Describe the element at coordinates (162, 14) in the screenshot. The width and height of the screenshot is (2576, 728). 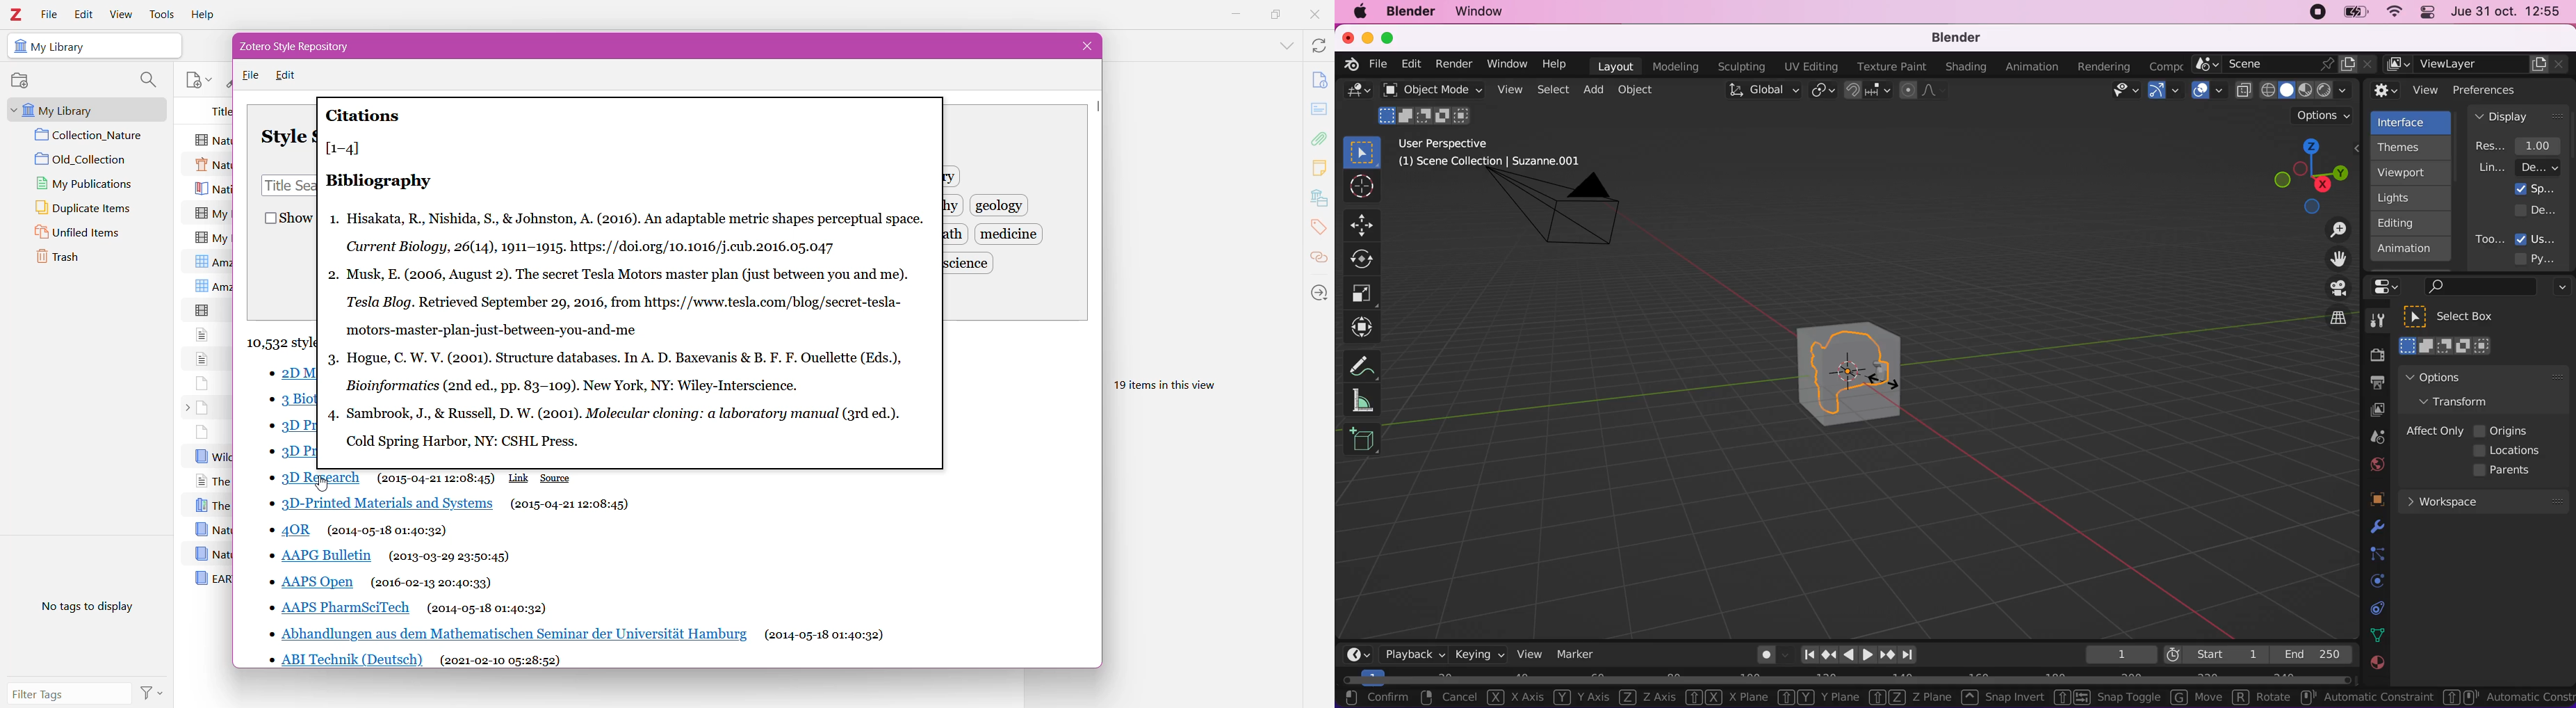
I see `Tools` at that location.